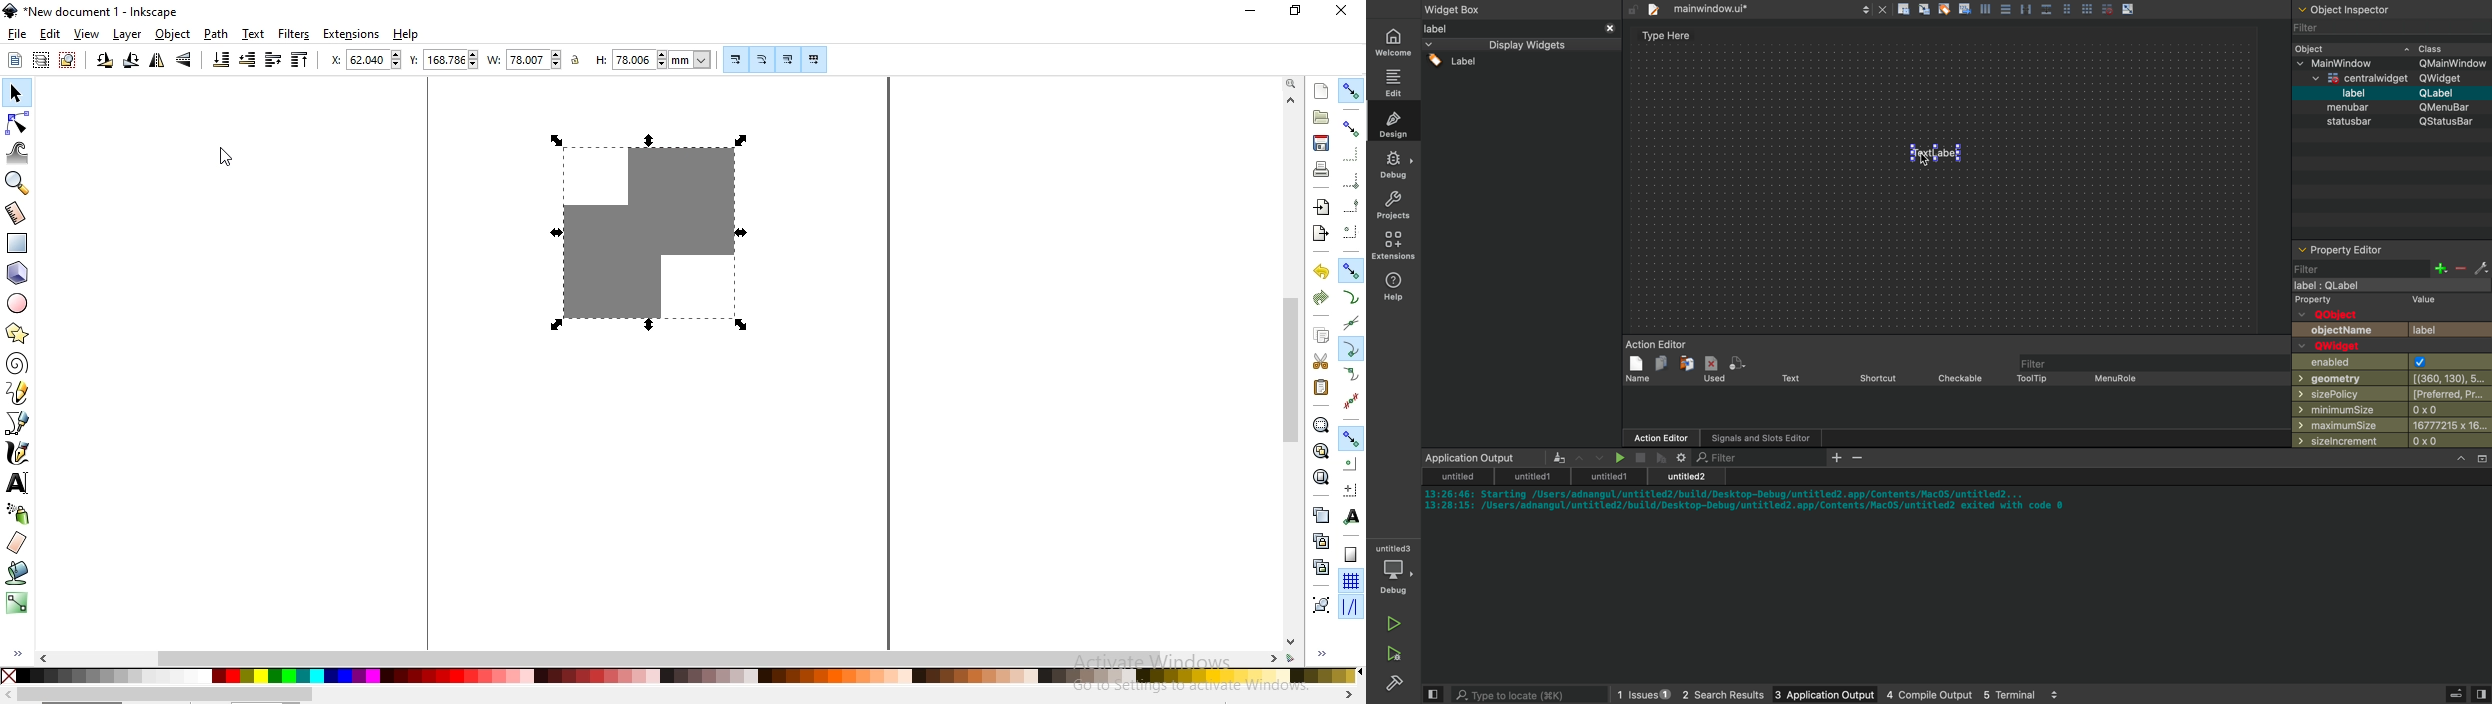  I want to click on snap to path intersection, so click(1349, 324).